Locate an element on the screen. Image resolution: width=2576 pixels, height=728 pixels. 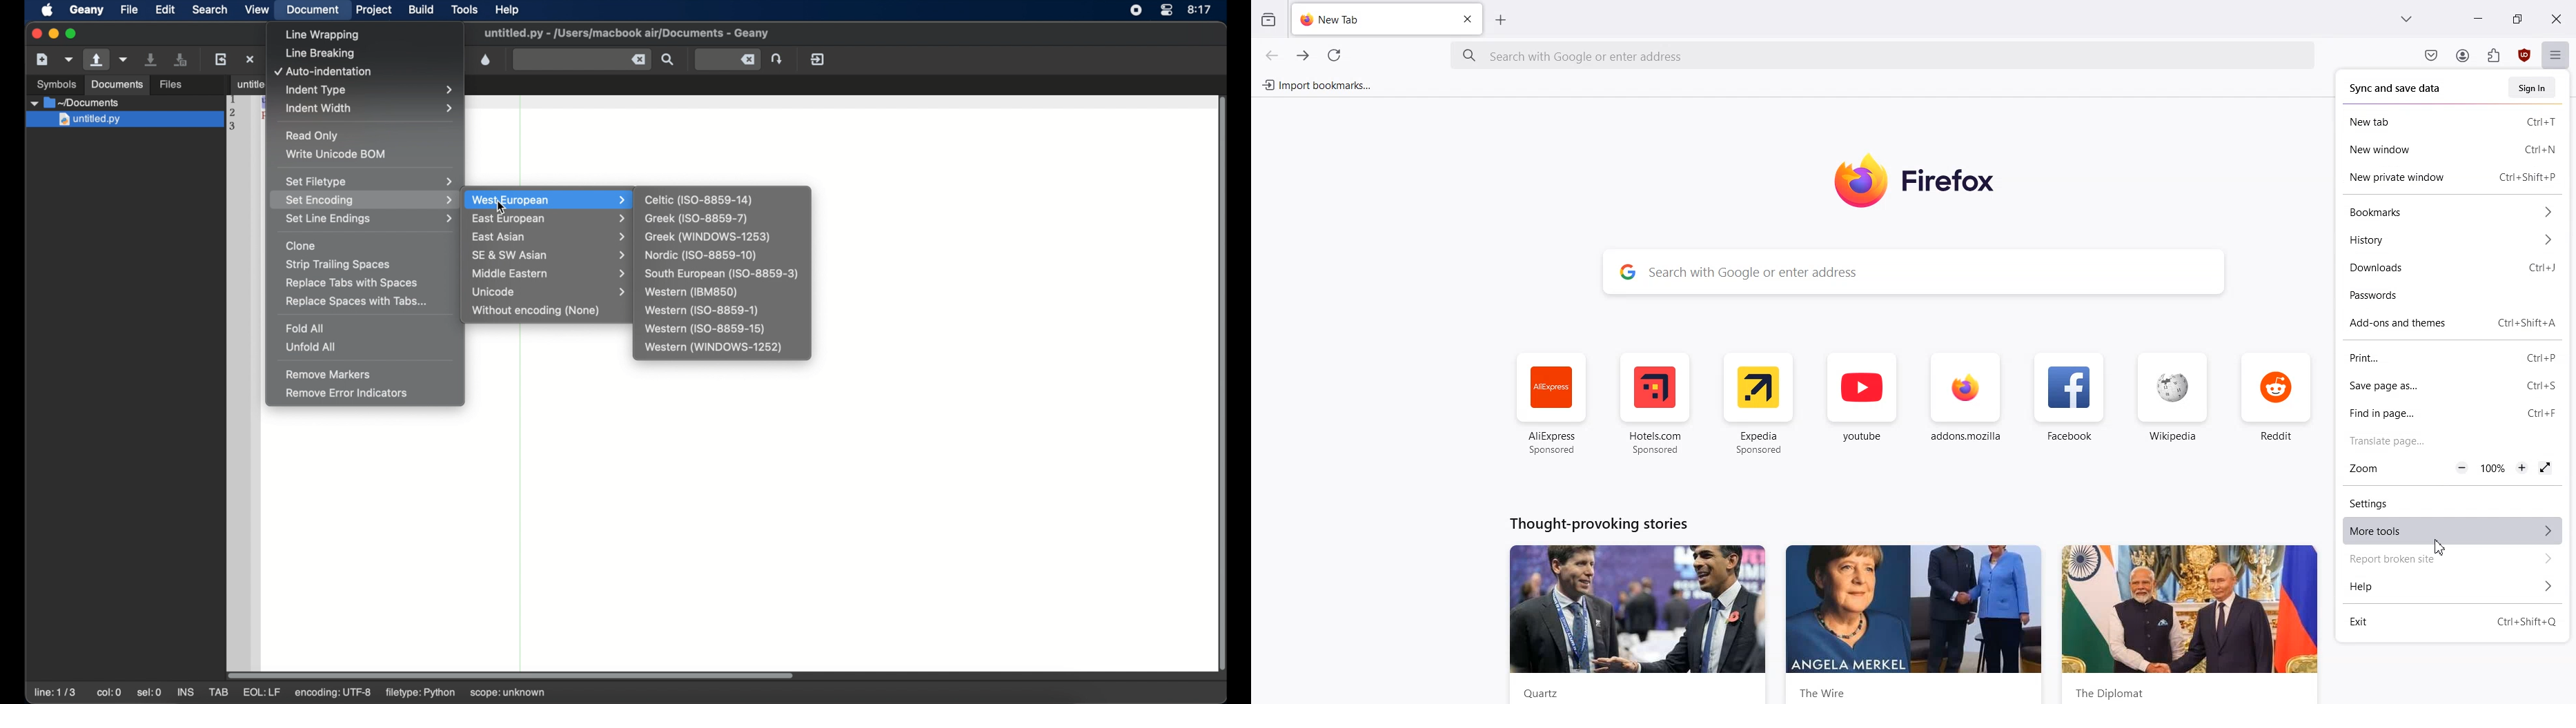
project is located at coordinates (374, 10).